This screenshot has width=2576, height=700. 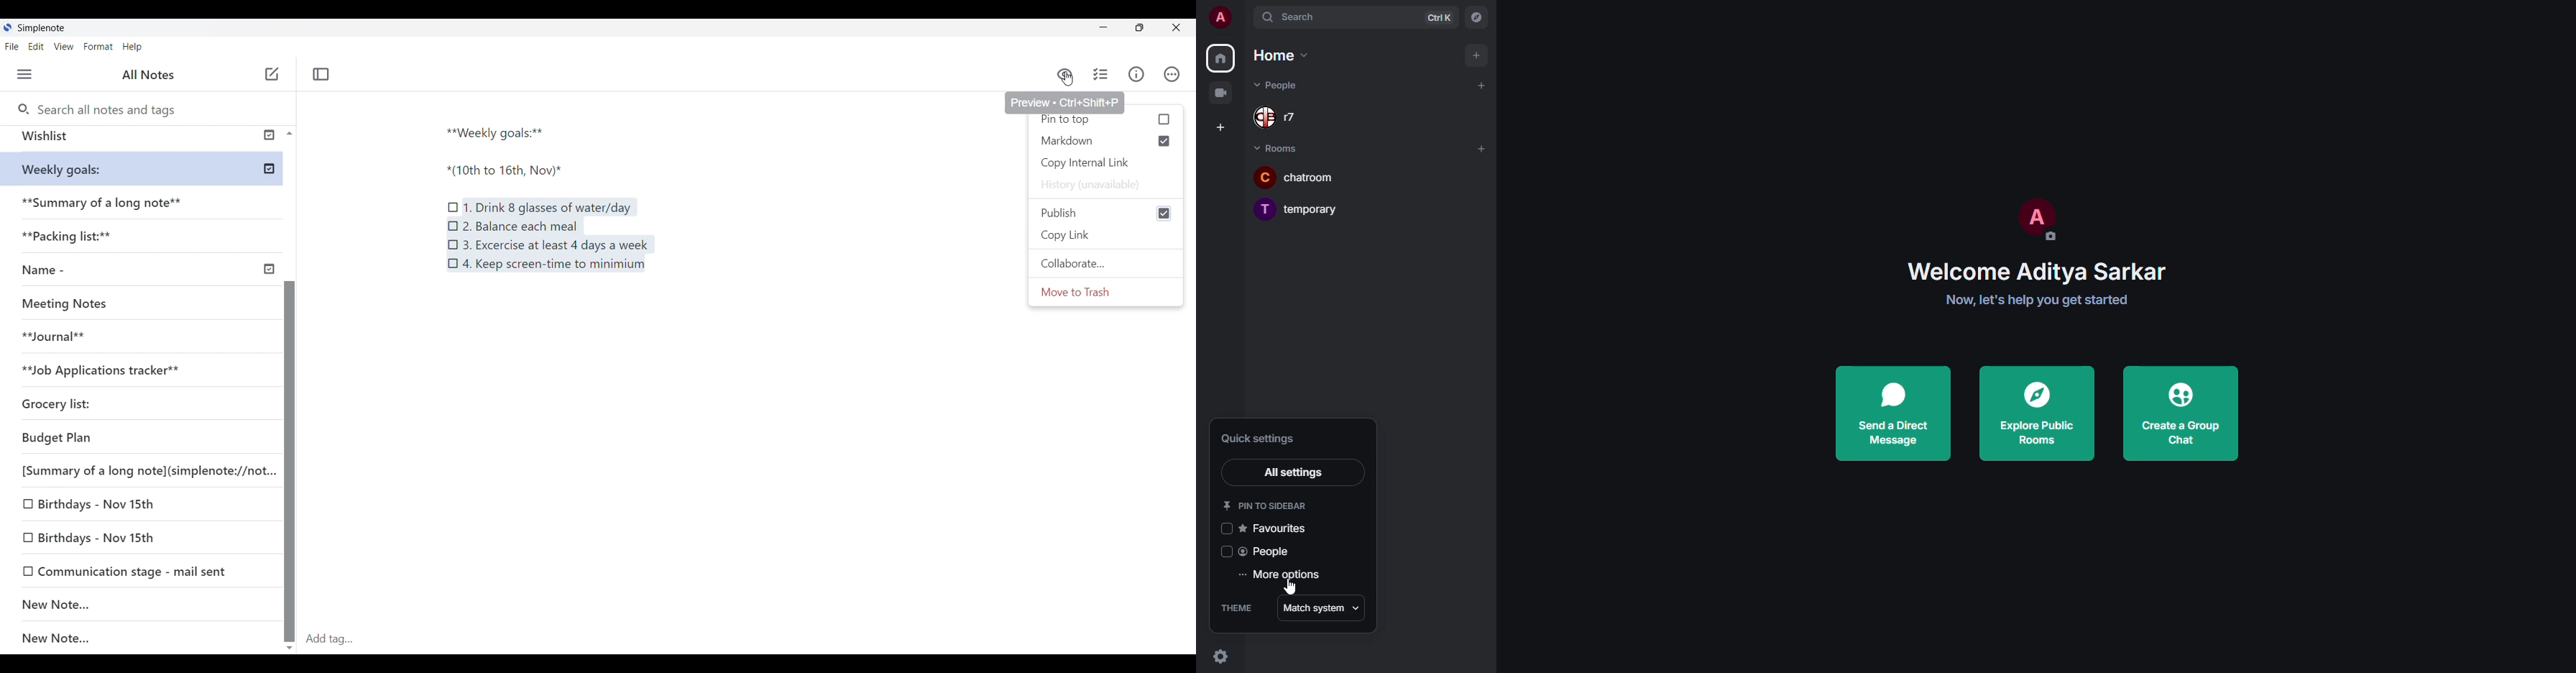 I want to click on Help, so click(x=133, y=47).